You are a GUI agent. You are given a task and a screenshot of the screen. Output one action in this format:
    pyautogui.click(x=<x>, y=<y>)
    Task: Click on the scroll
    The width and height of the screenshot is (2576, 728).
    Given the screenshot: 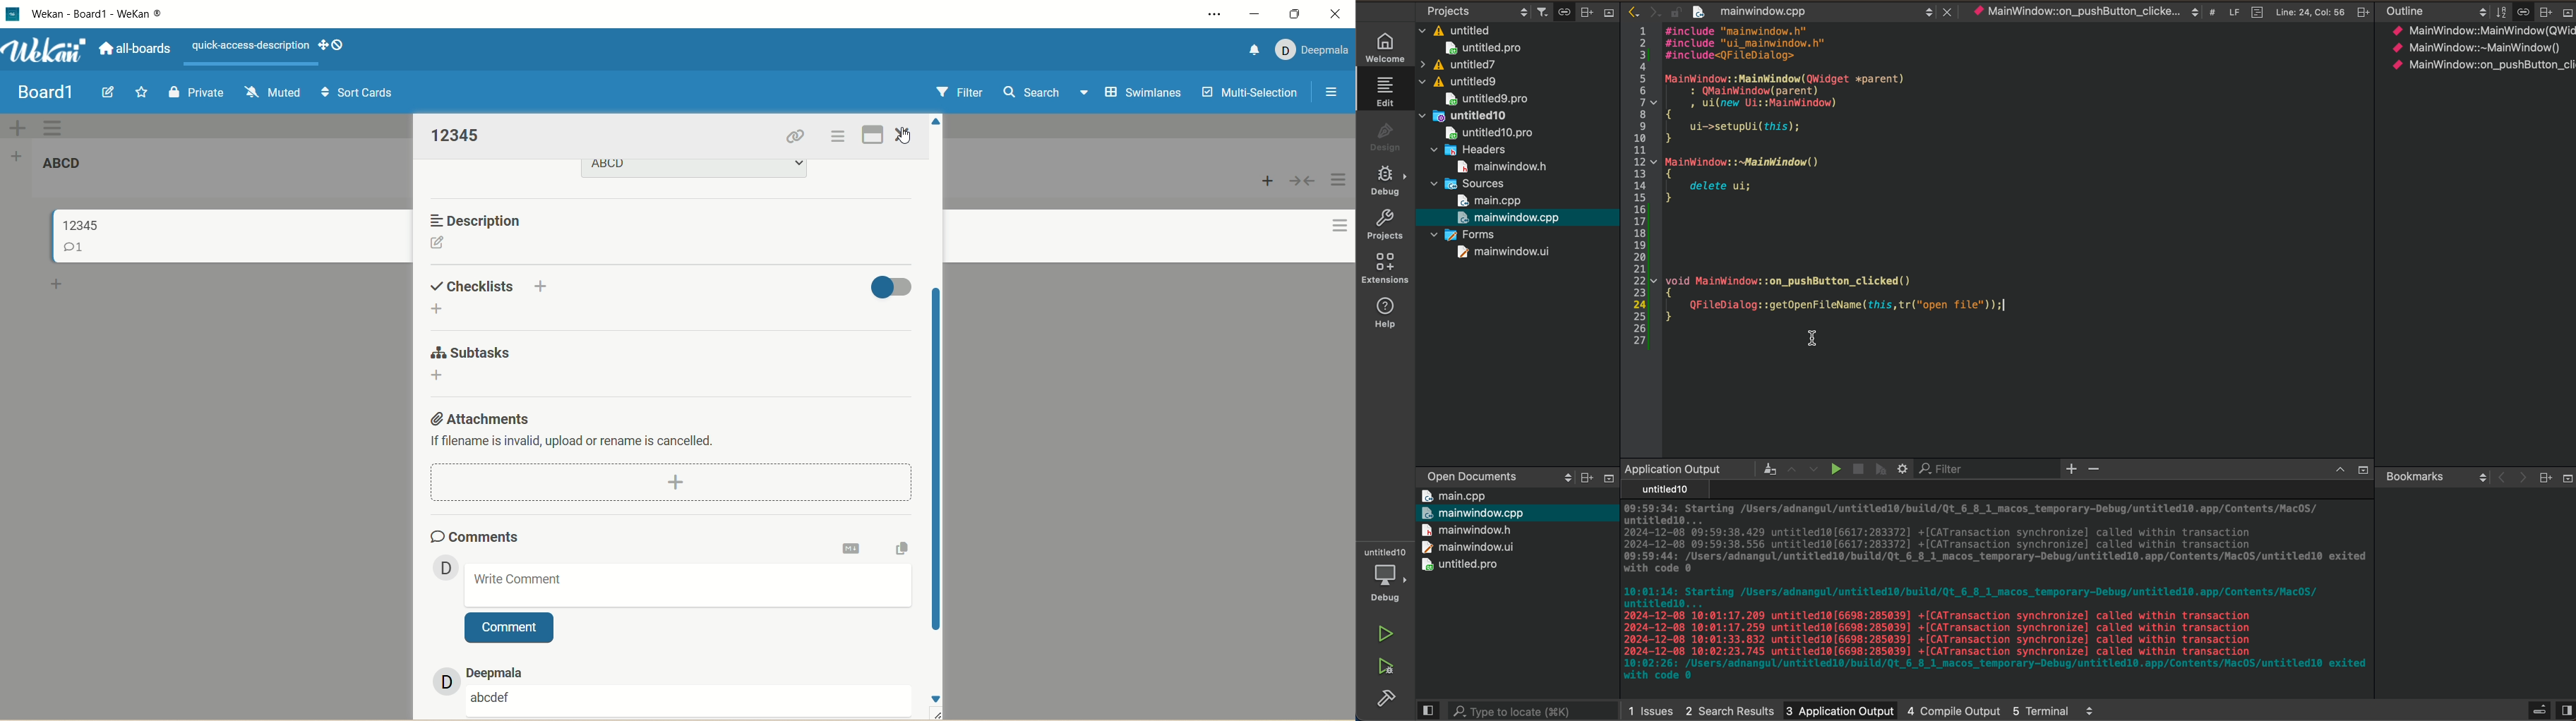 What is the action you would take?
    pyautogui.click(x=1559, y=477)
    